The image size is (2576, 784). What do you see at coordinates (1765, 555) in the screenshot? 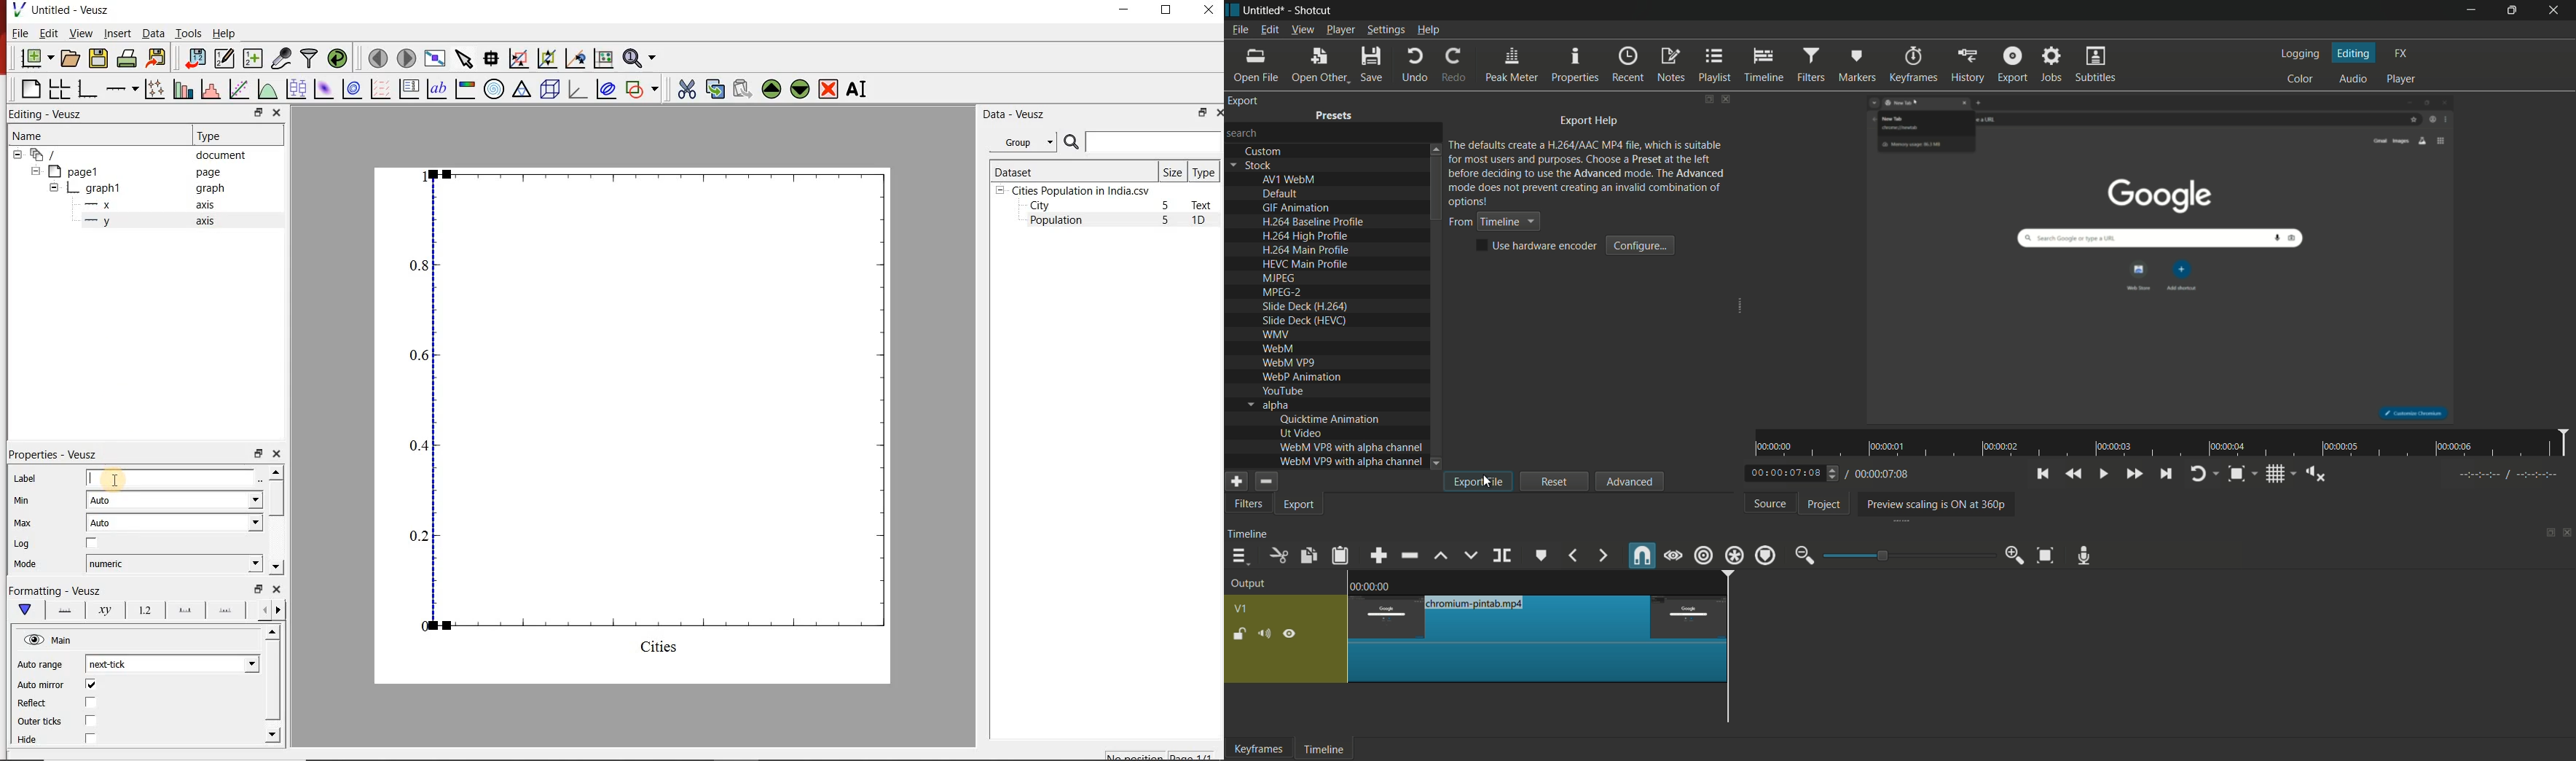
I see `ripple markers` at bounding box center [1765, 555].